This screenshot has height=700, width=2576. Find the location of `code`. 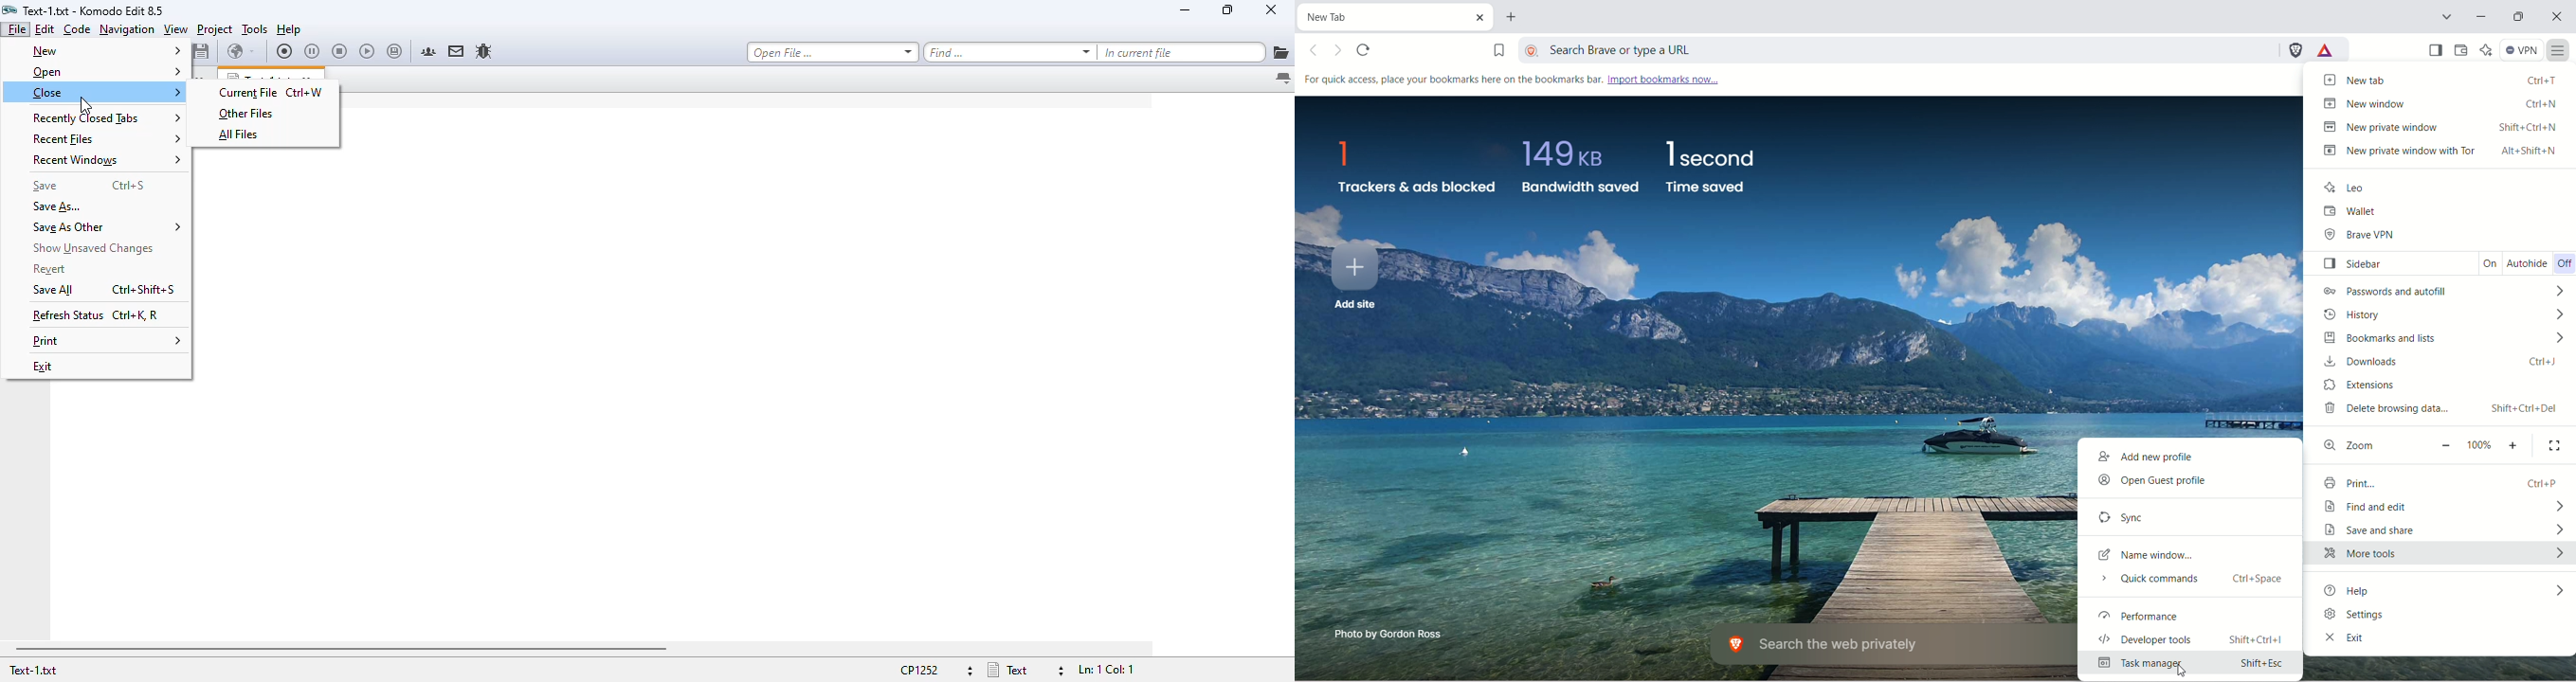

code is located at coordinates (77, 29).